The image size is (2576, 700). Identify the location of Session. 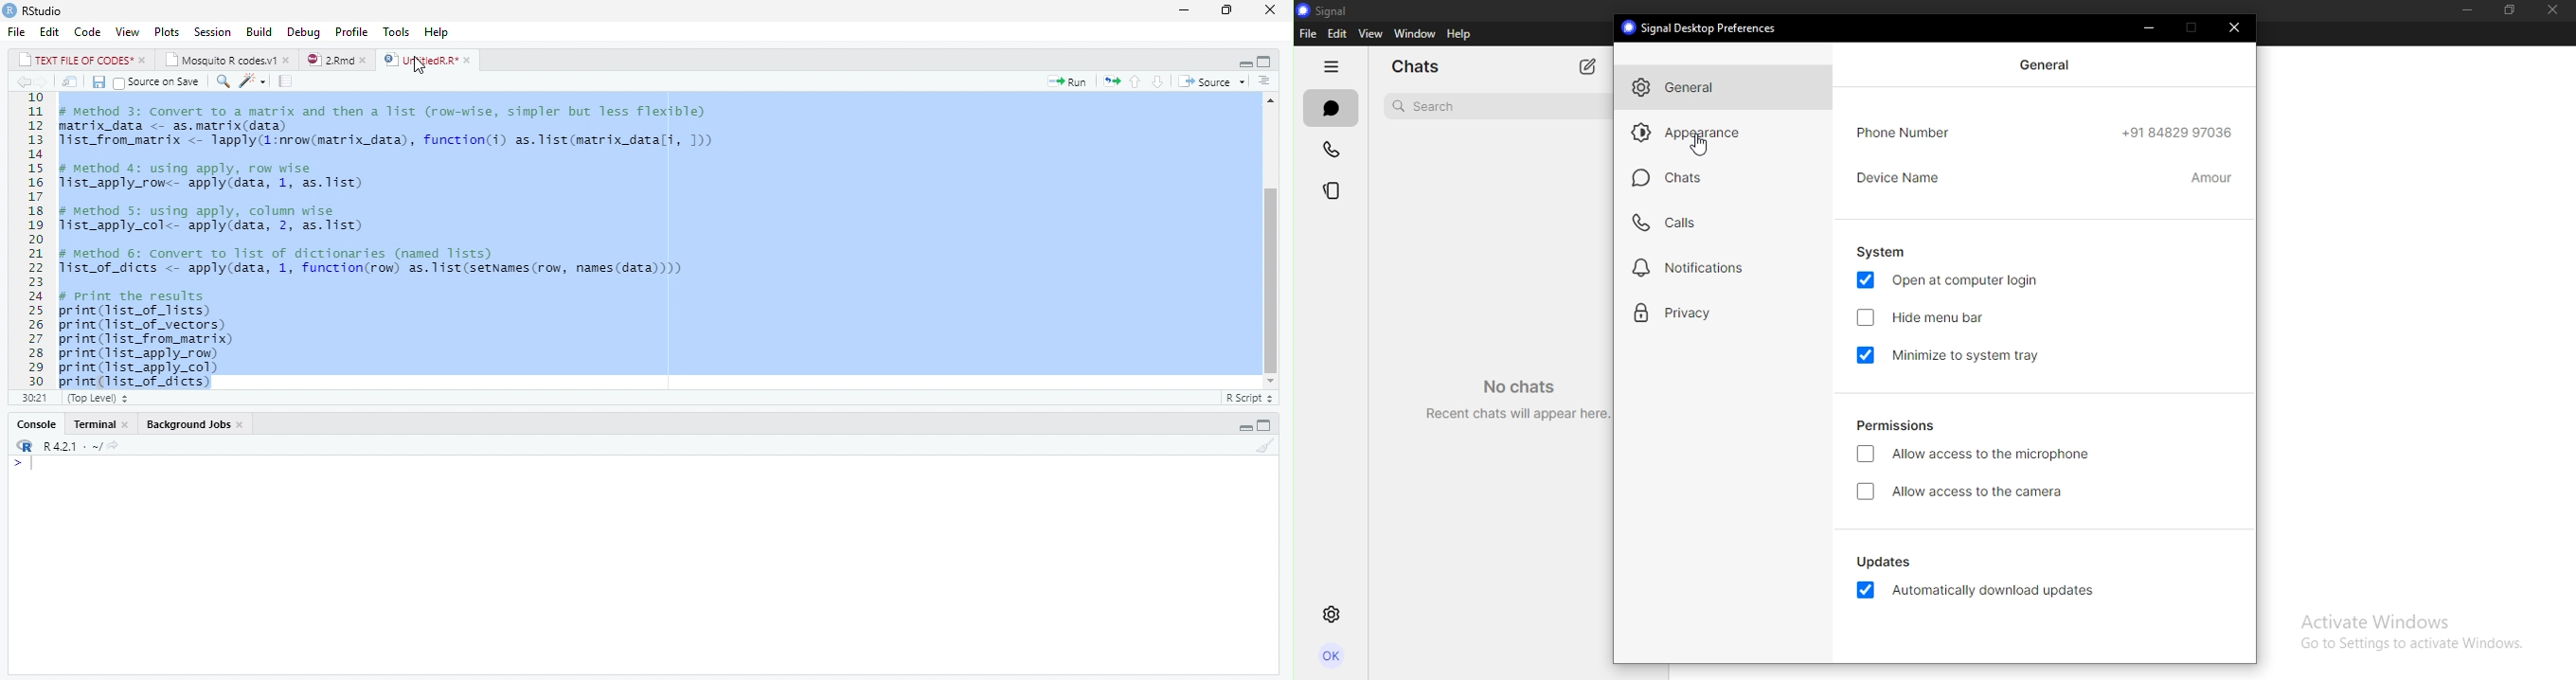
(214, 31).